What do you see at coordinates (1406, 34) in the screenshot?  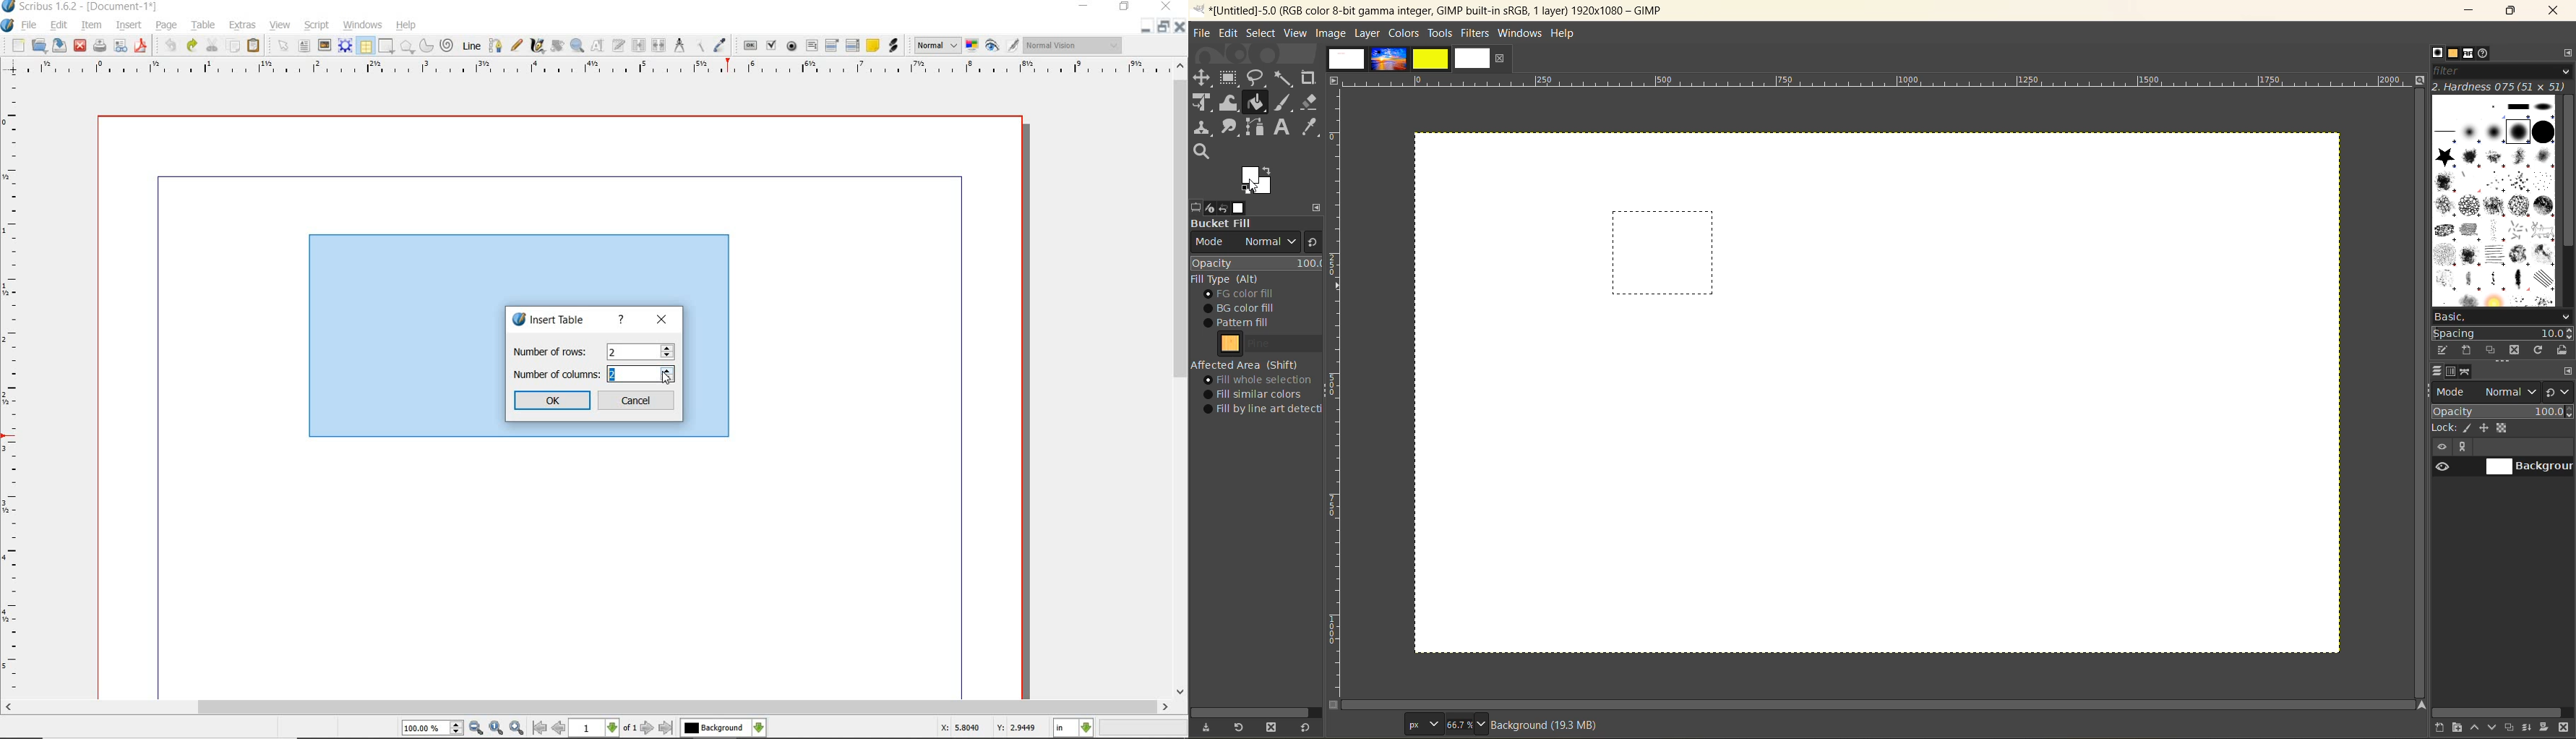 I see `colors` at bounding box center [1406, 34].